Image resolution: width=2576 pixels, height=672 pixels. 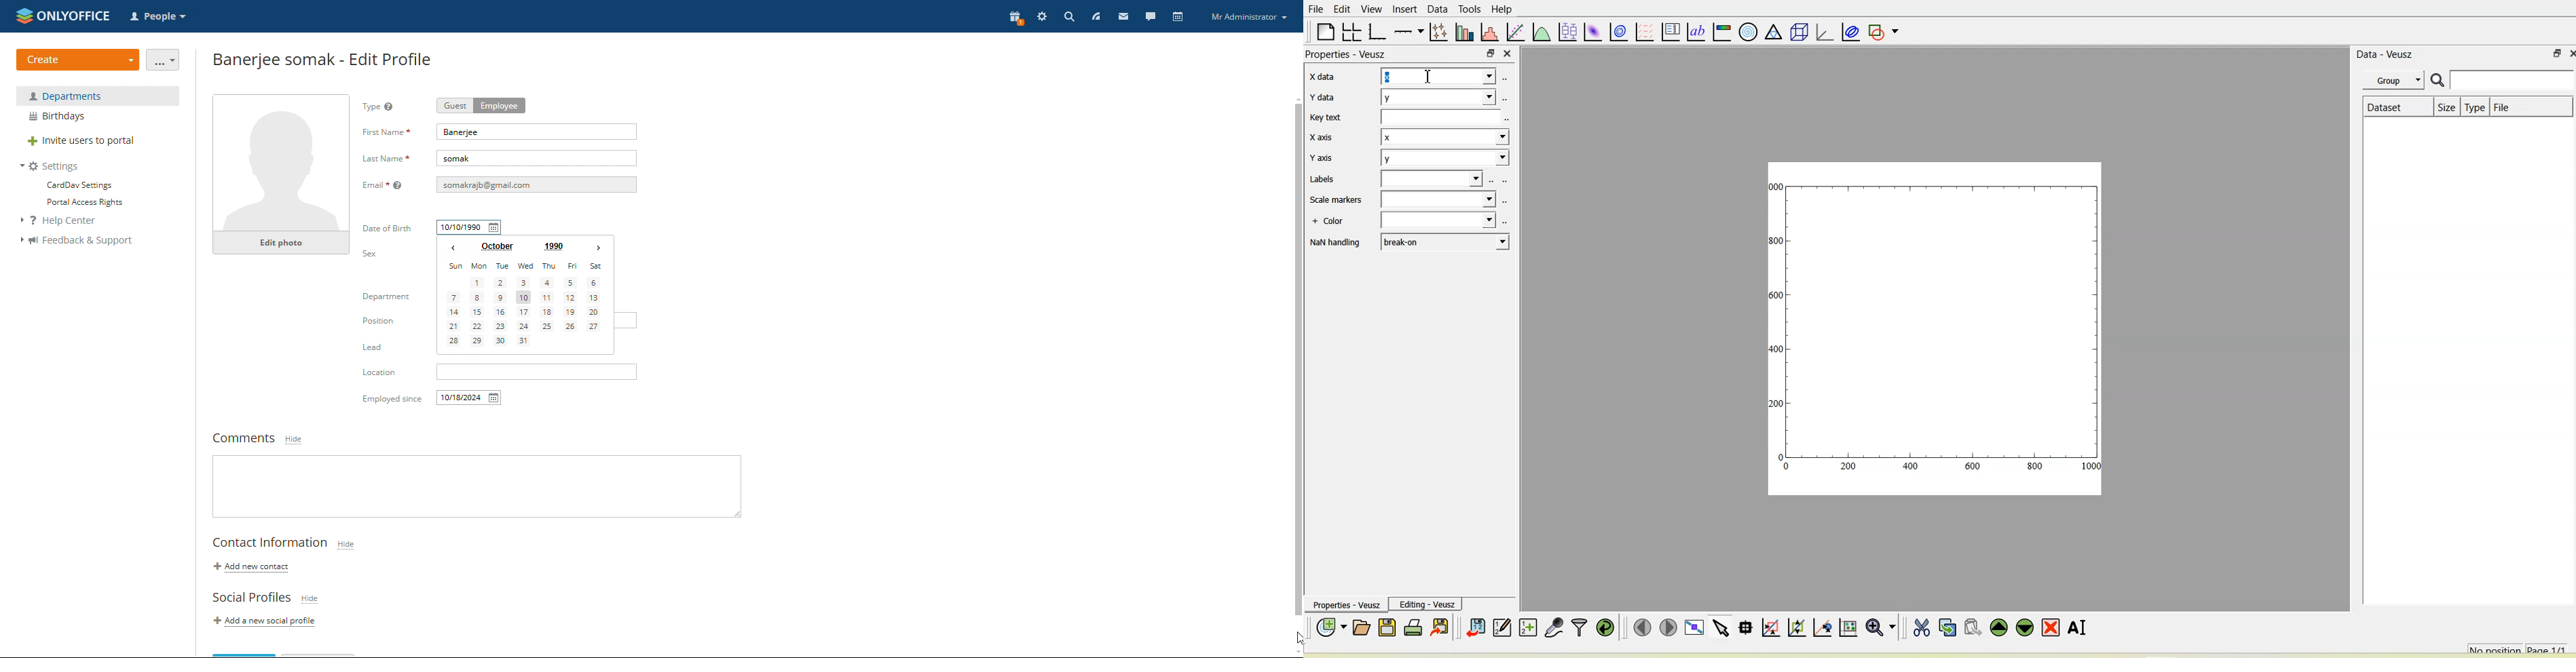 I want to click on cursor, so click(x=1430, y=74).